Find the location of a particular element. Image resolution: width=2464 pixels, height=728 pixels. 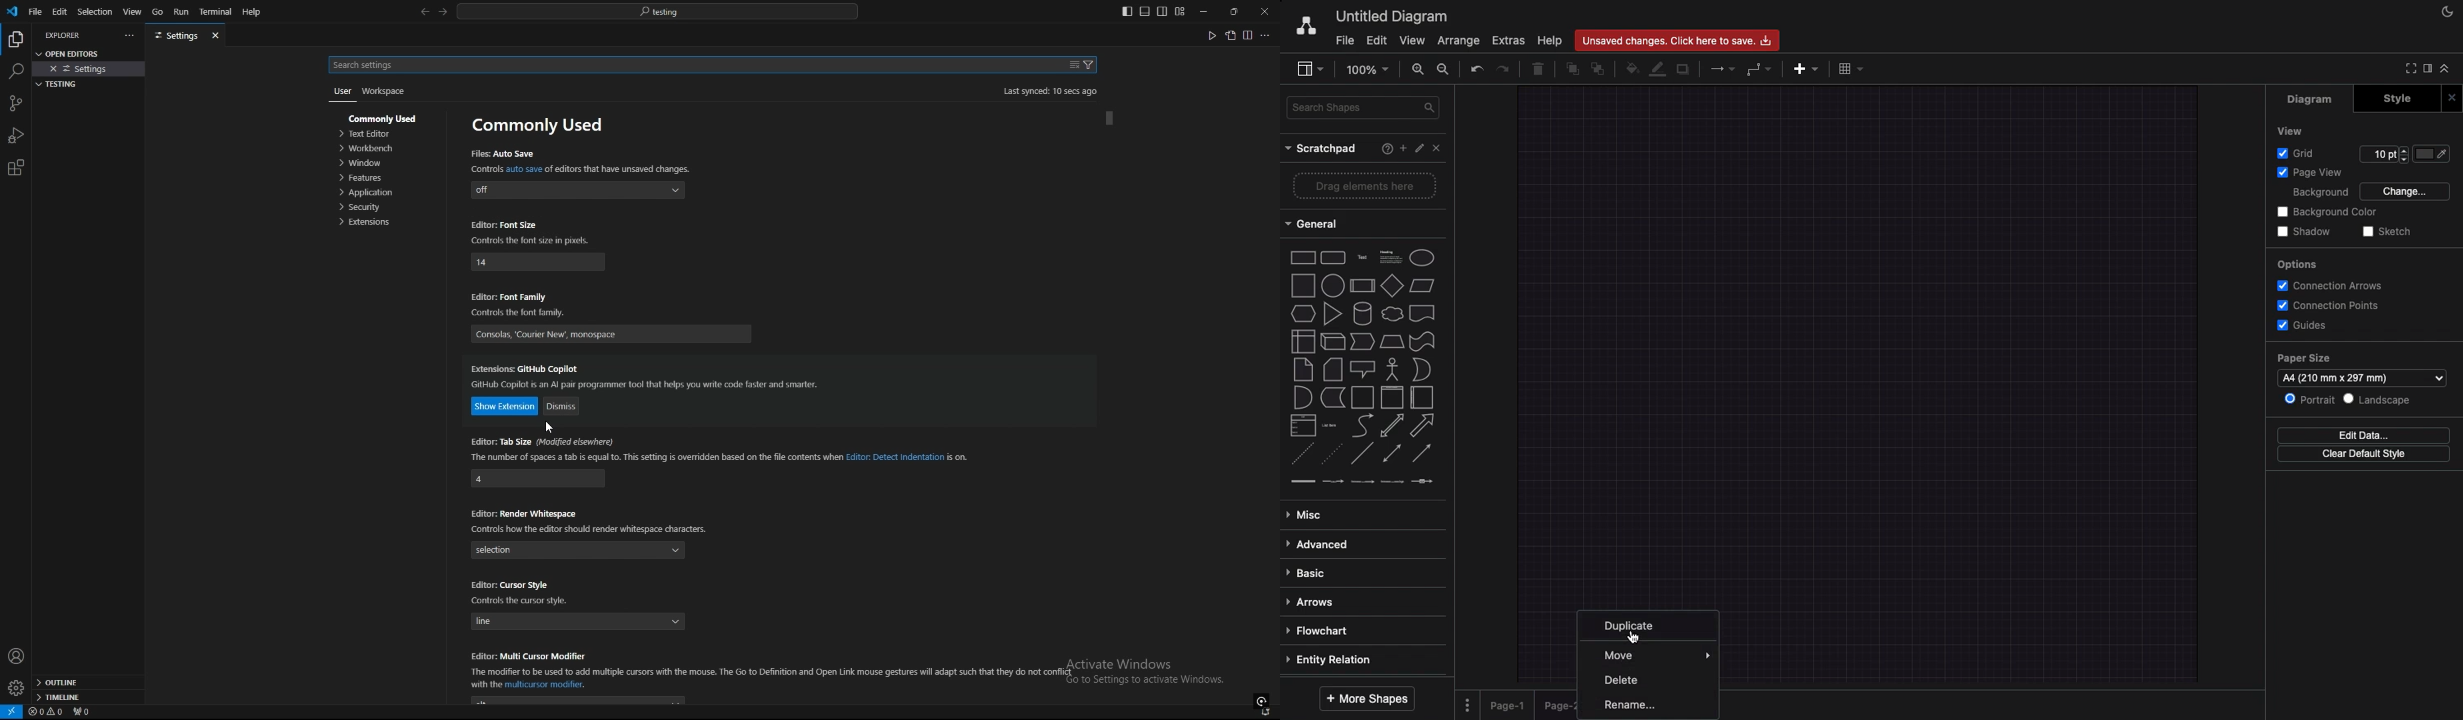

Sidebar is located at coordinates (1308, 68).